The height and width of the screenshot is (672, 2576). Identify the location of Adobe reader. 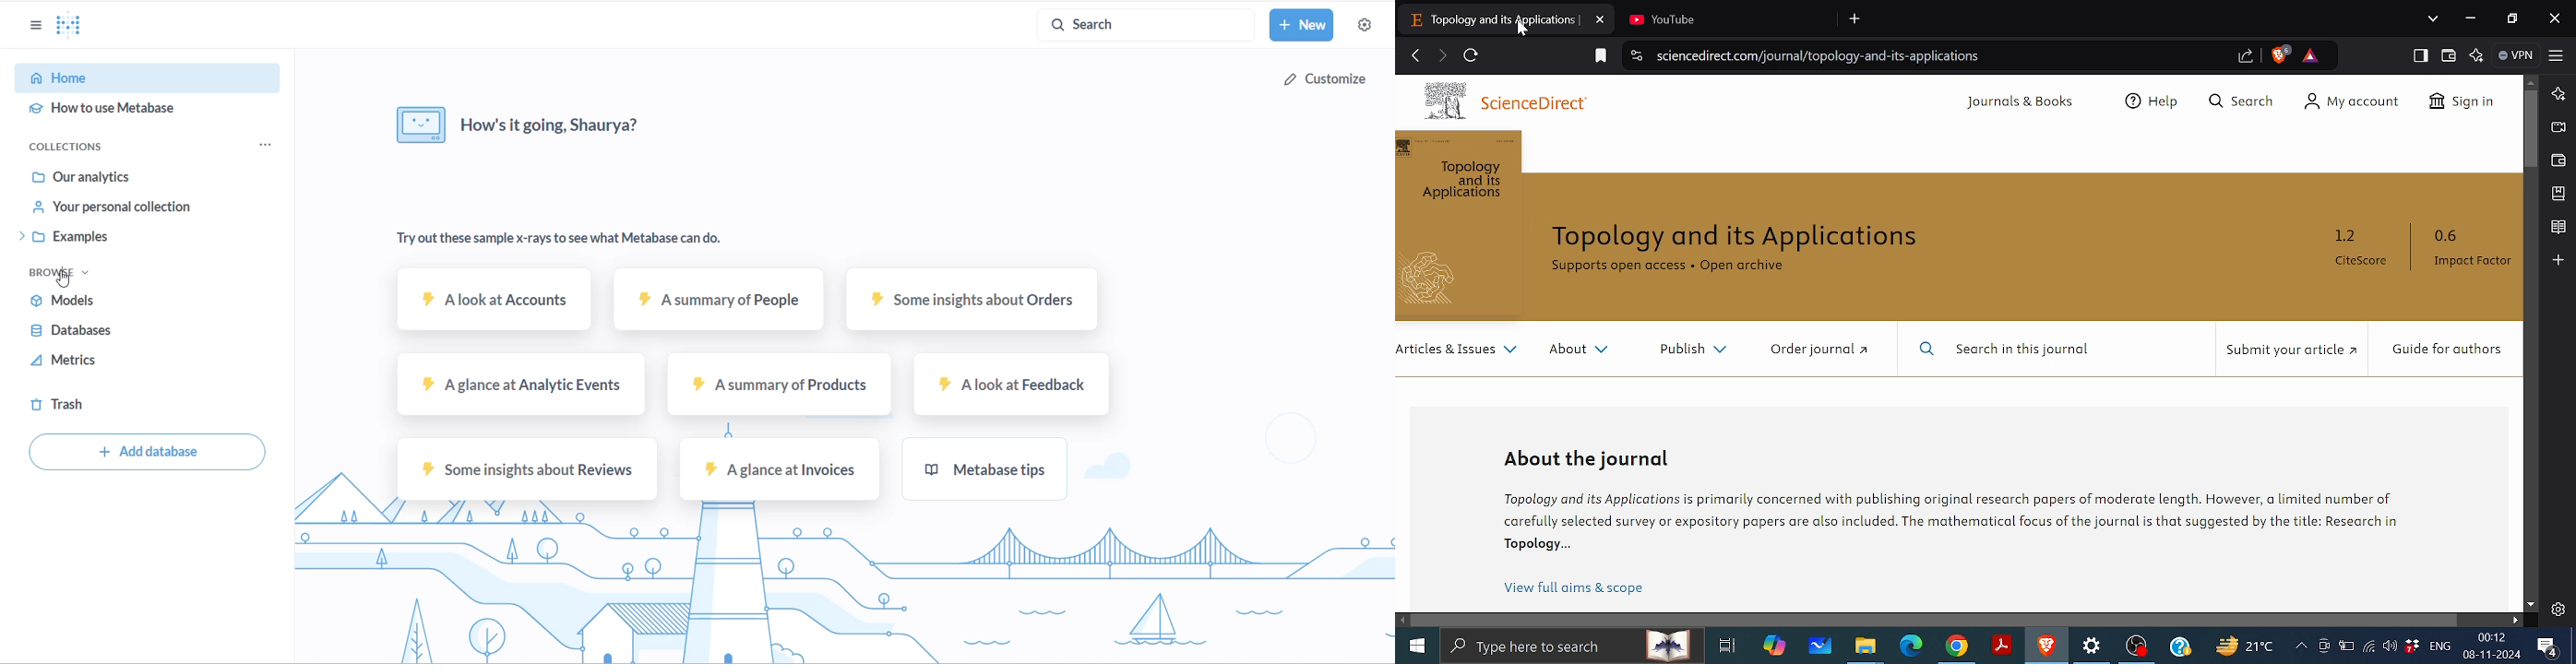
(2002, 646).